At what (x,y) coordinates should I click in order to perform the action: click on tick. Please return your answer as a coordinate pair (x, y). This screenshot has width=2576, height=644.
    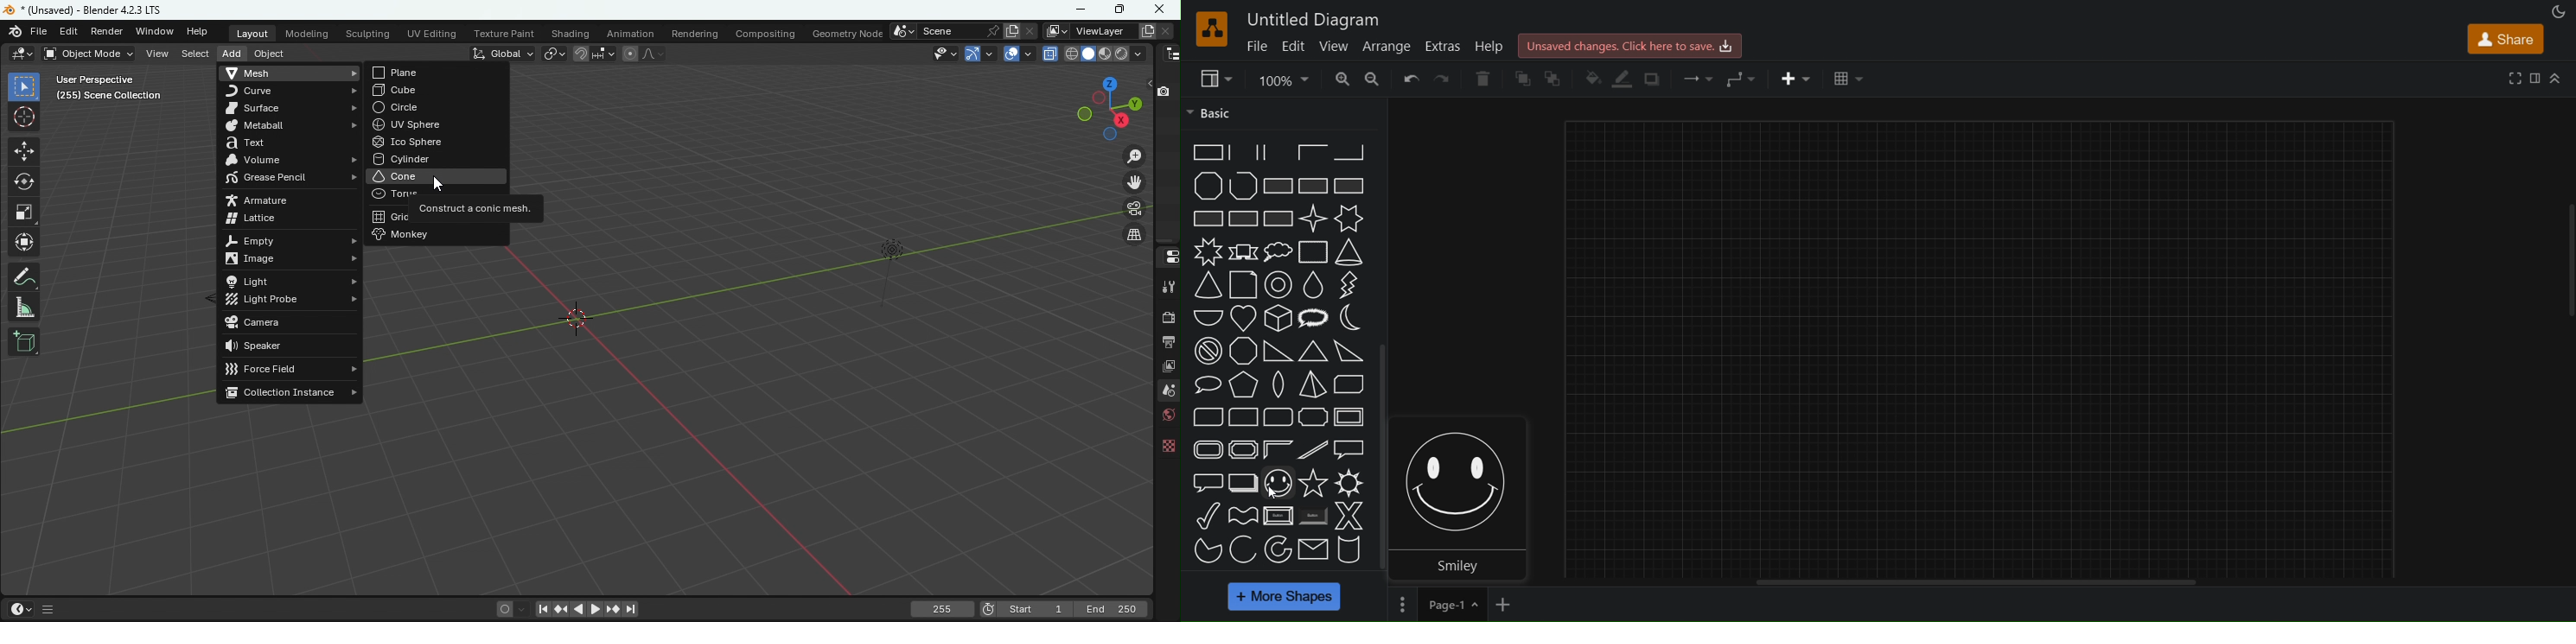
    Looking at the image, I should click on (1208, 517).